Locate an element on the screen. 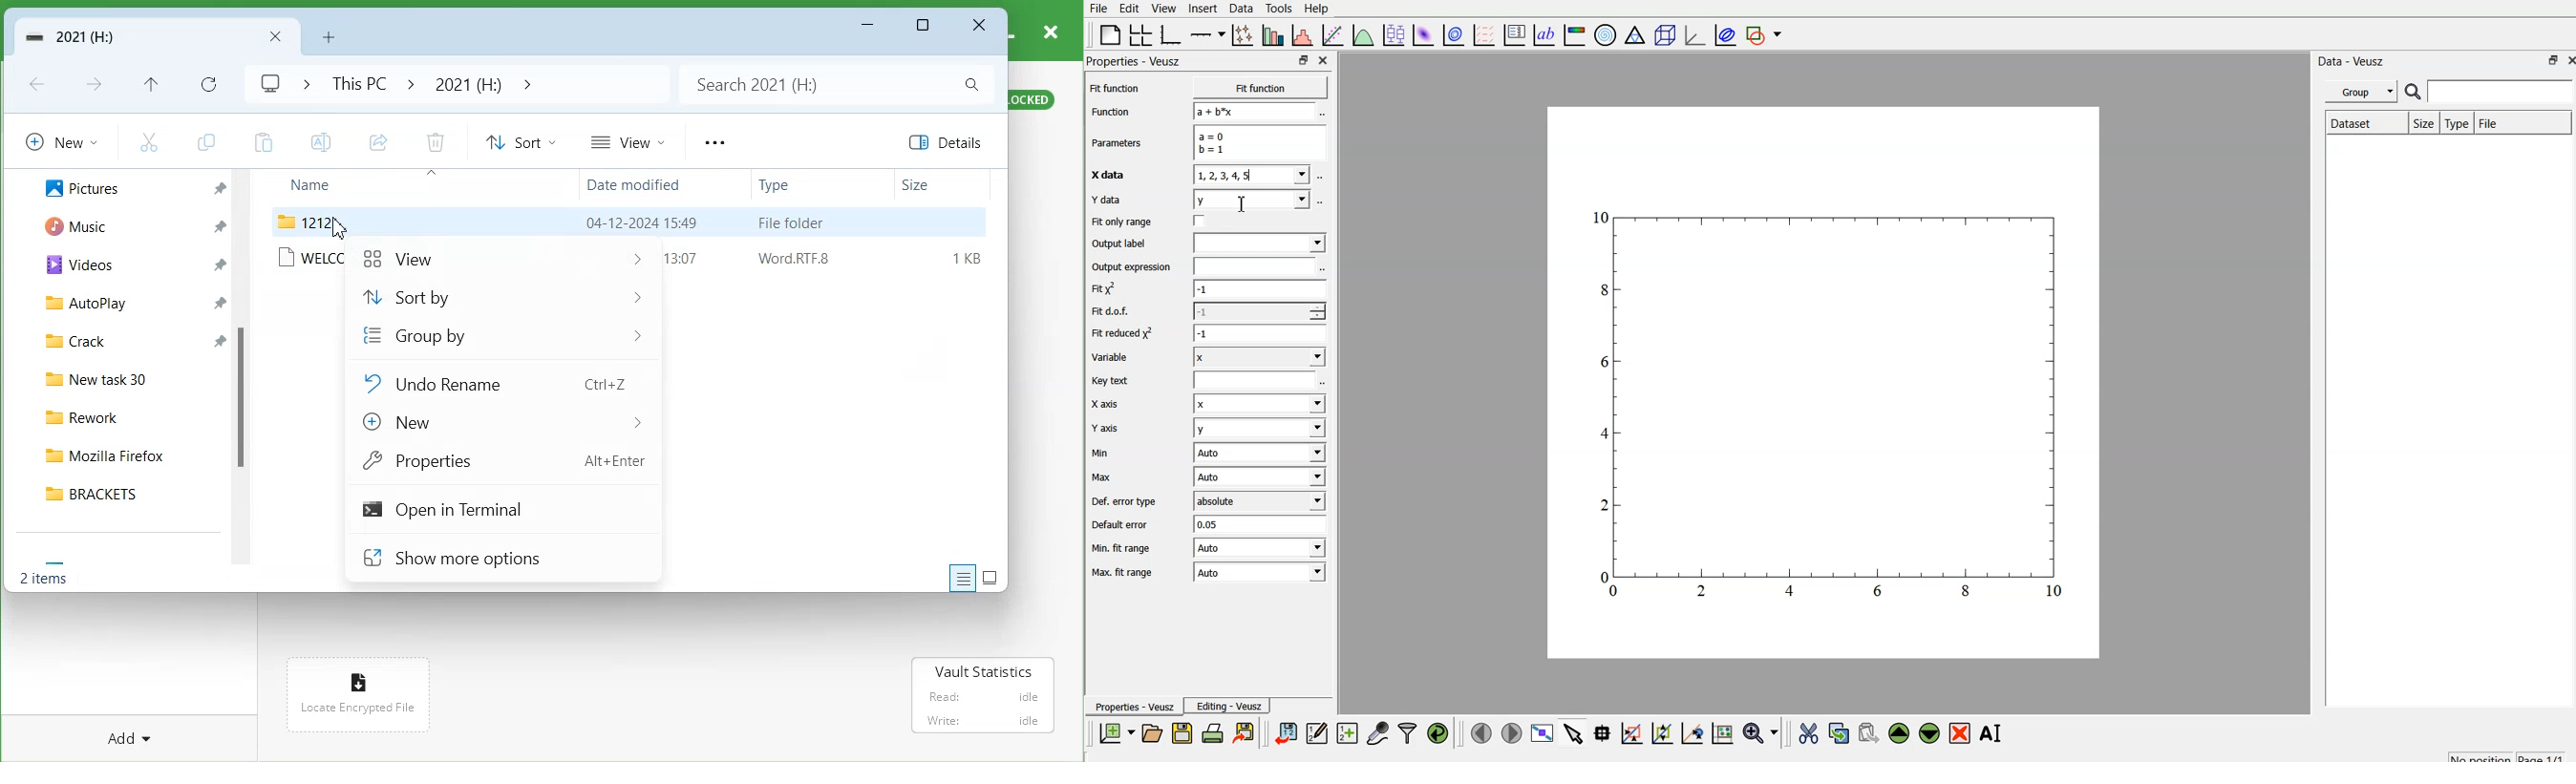  | Fit reduced x^2 is located at coordinates (1121, 333).